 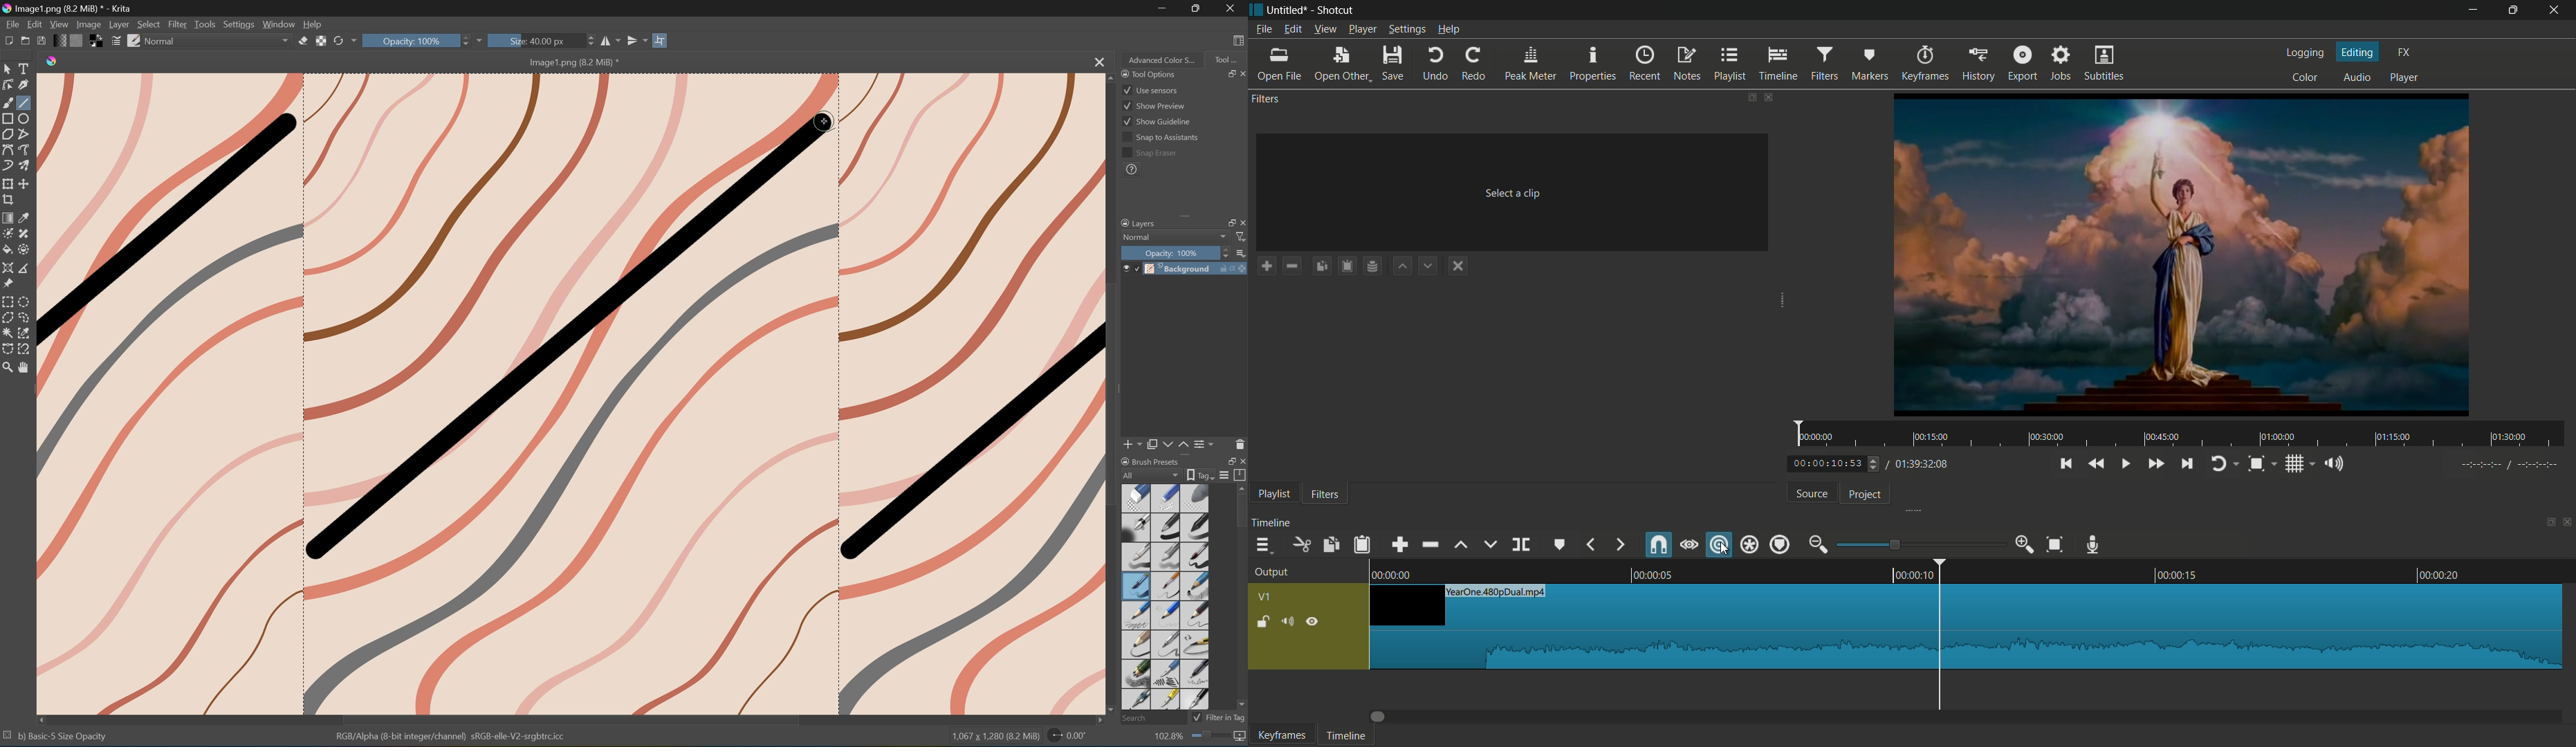 What do you see at coordinates (1241, 705) in the screenshot?
I see `Scroll Down` at bounding box center [1241, 705].